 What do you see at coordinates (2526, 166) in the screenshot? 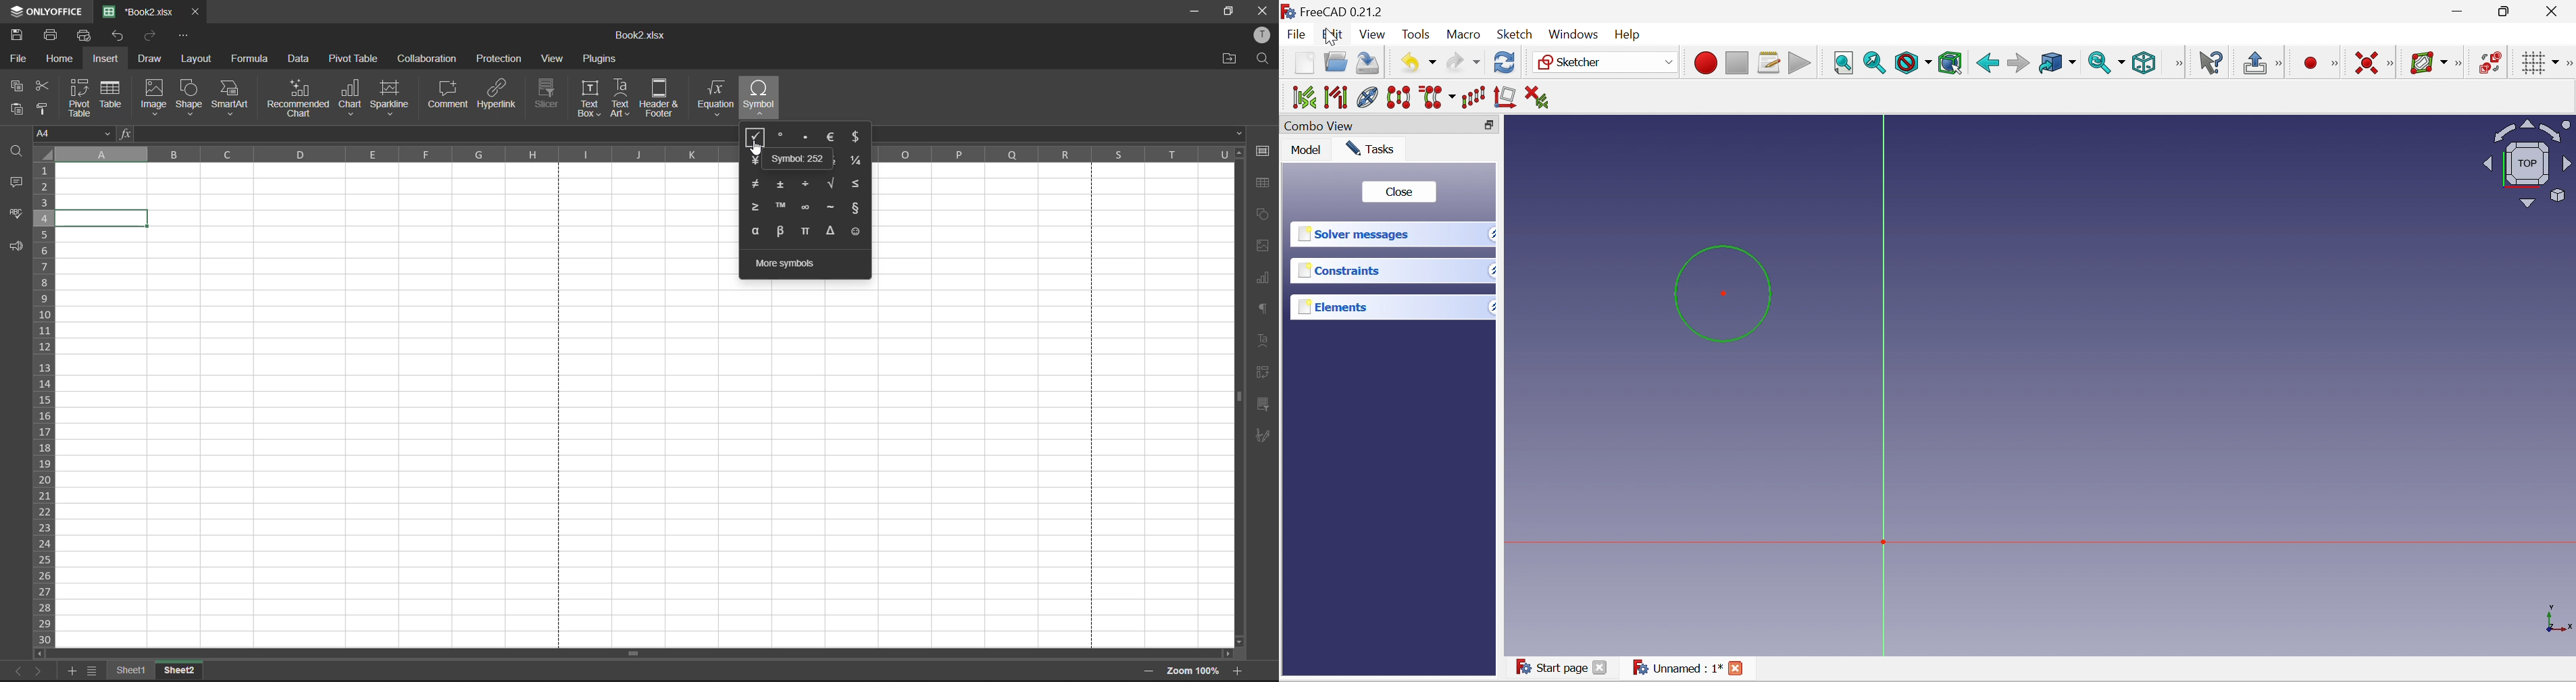
I see `Viewing angle` at bounding box center [2526, 166].